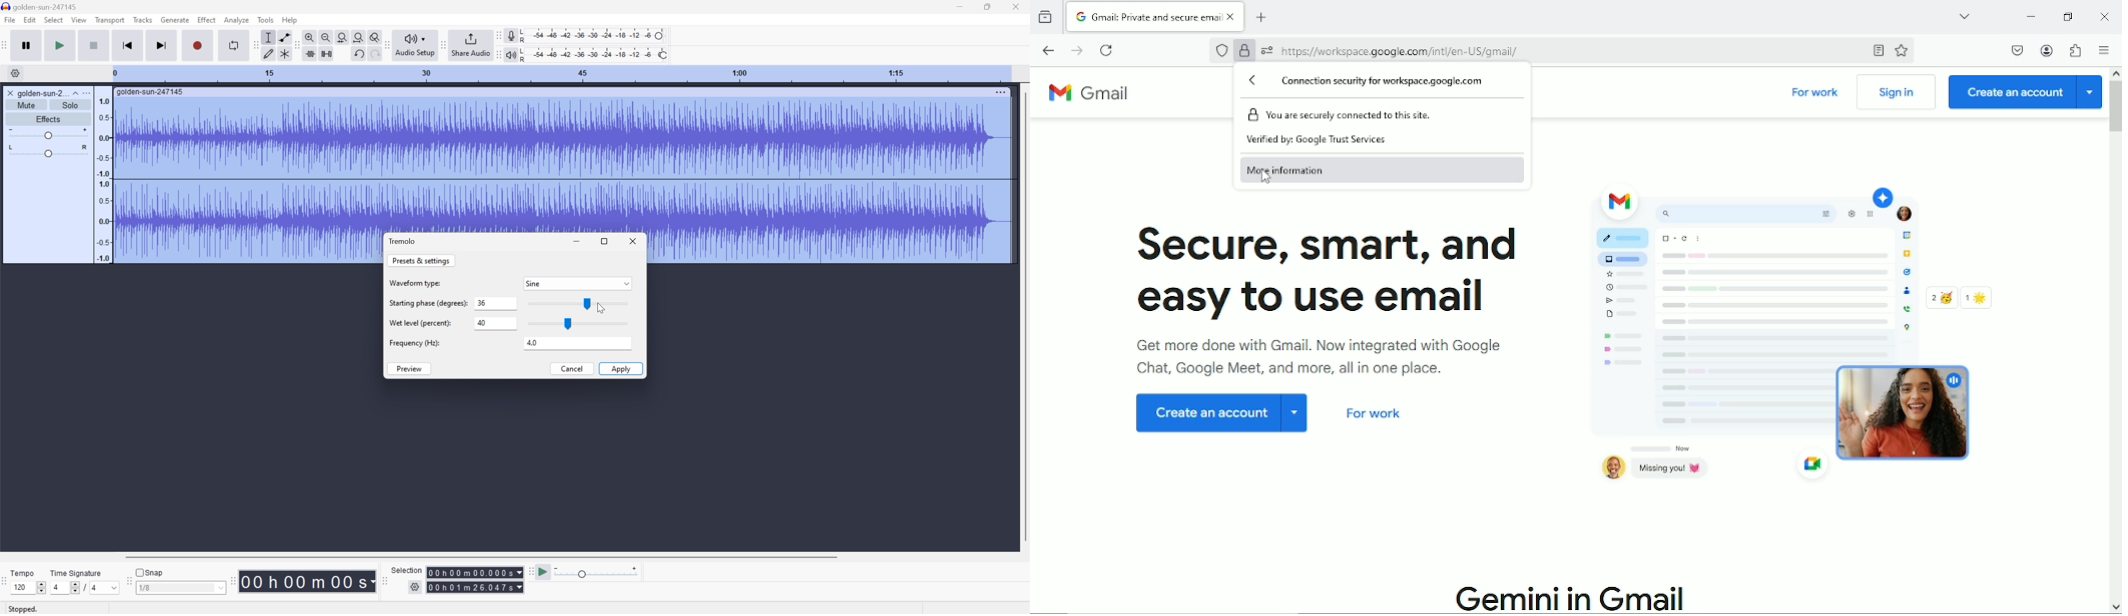  I want to click on Starting phase (degrees):, so click(426, 303).